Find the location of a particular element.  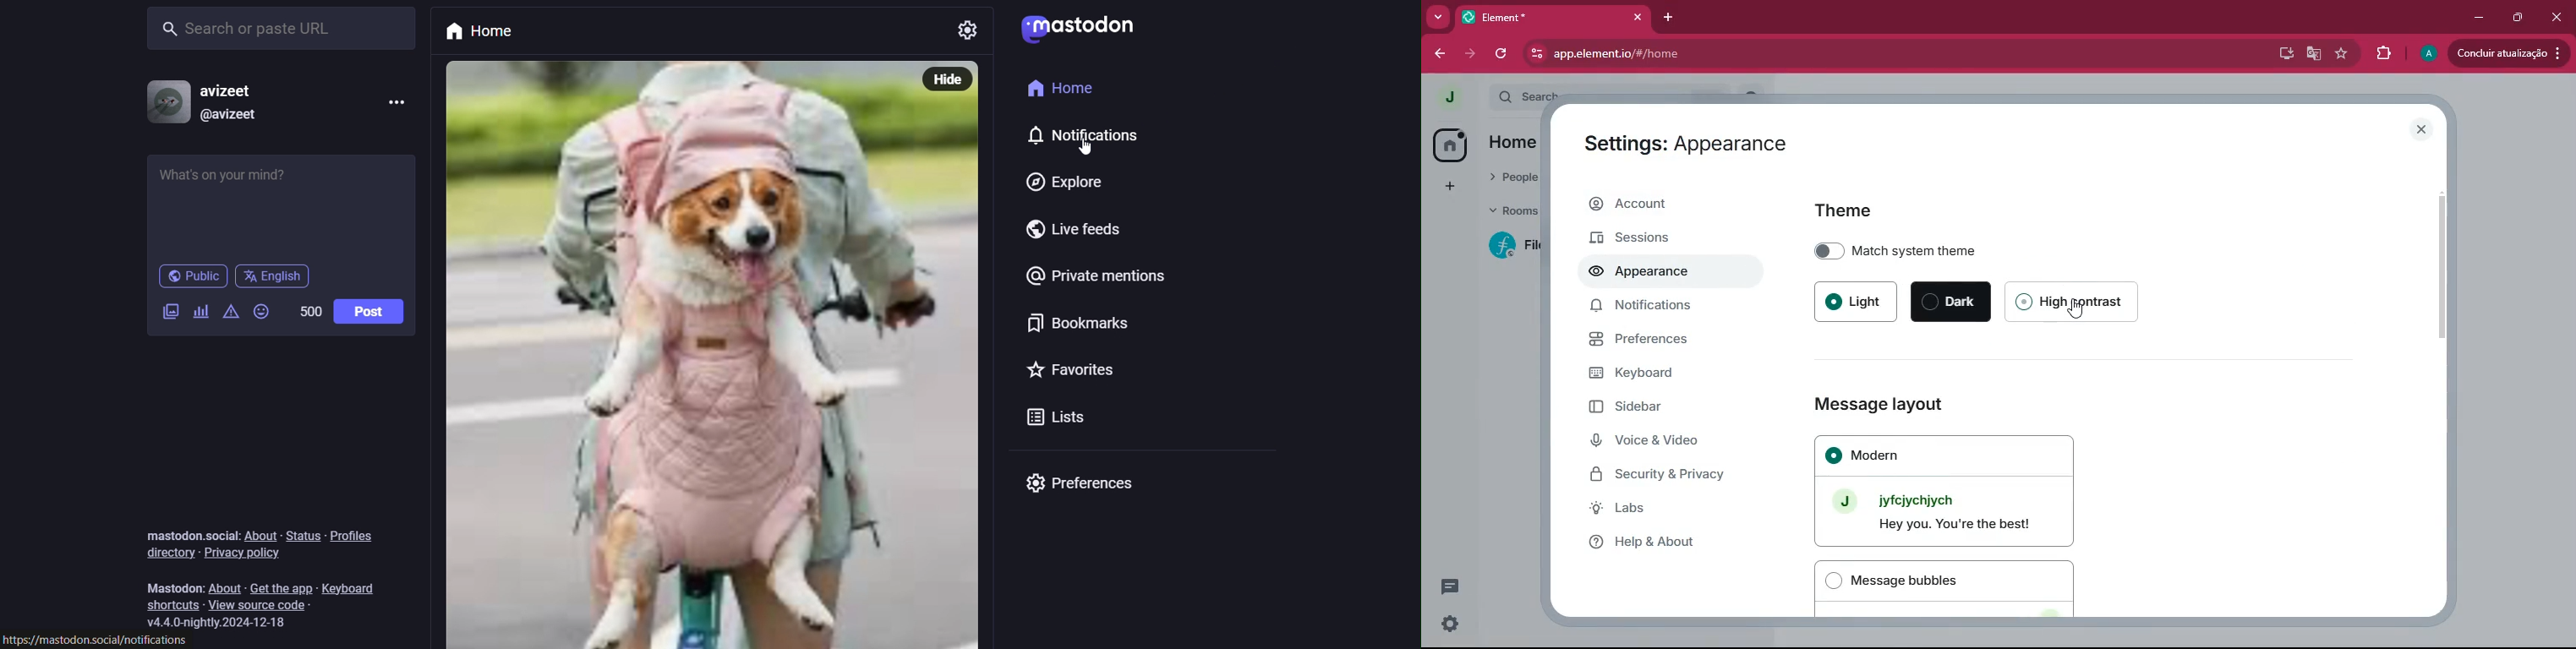

scroll bar is located at coordinates (2442, 267).